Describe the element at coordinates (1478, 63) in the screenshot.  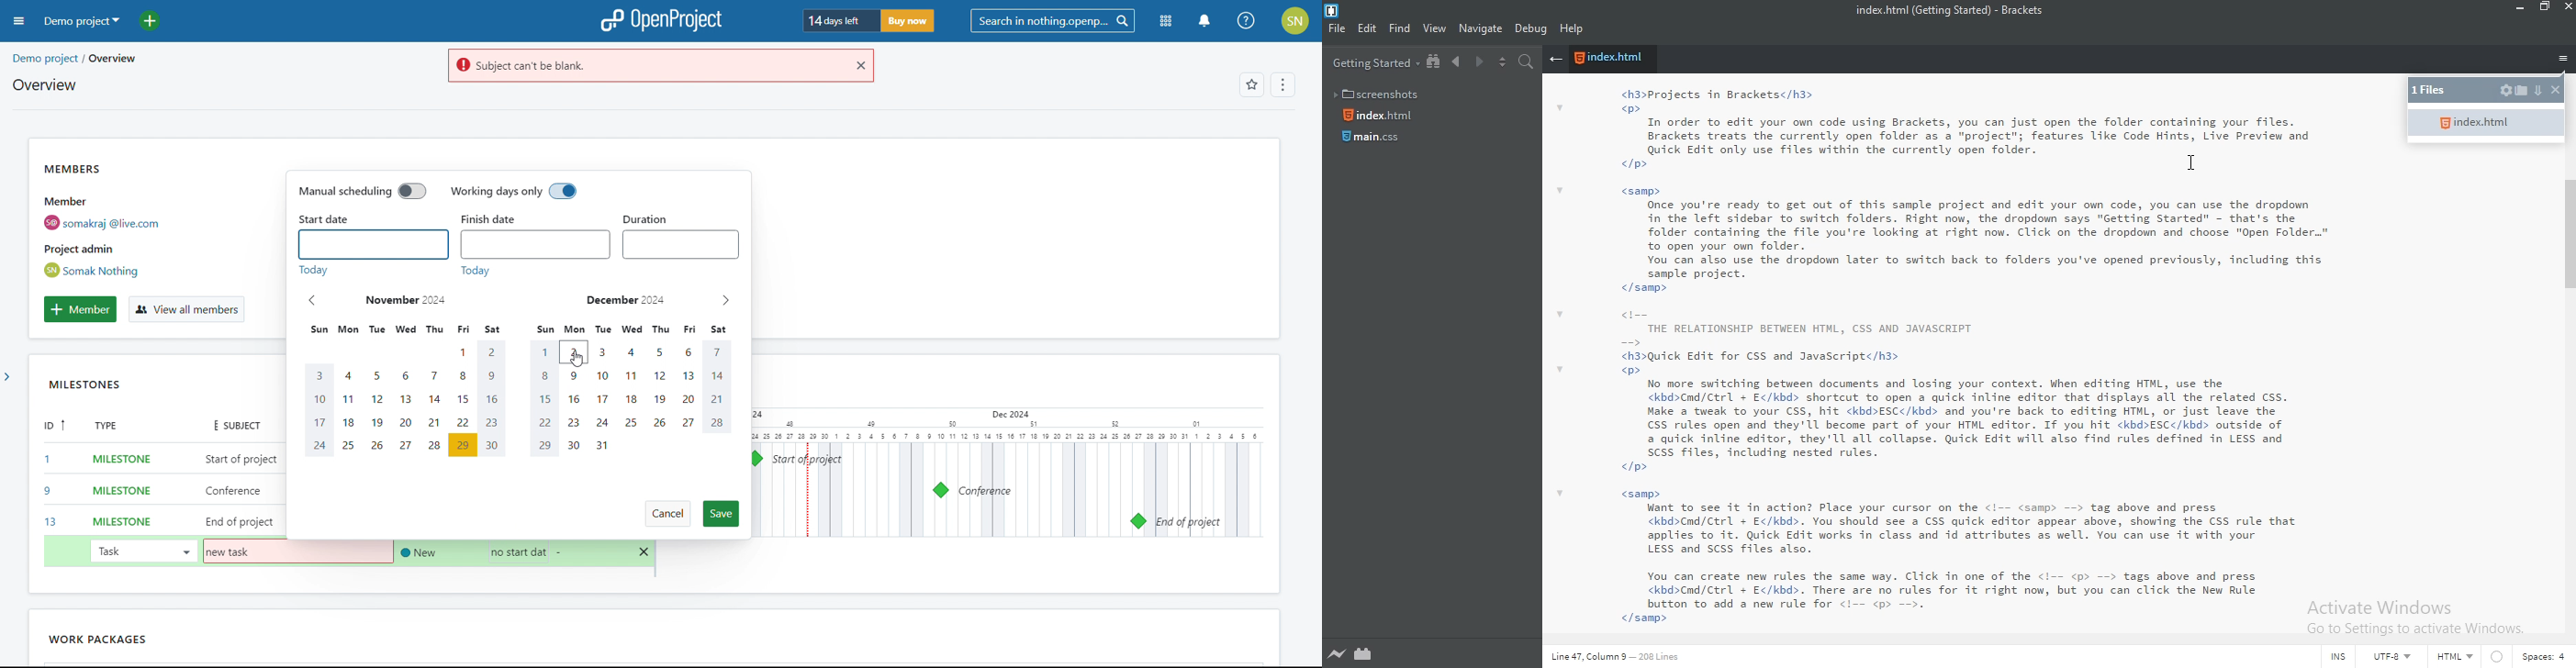
I see `Next document` at that location.